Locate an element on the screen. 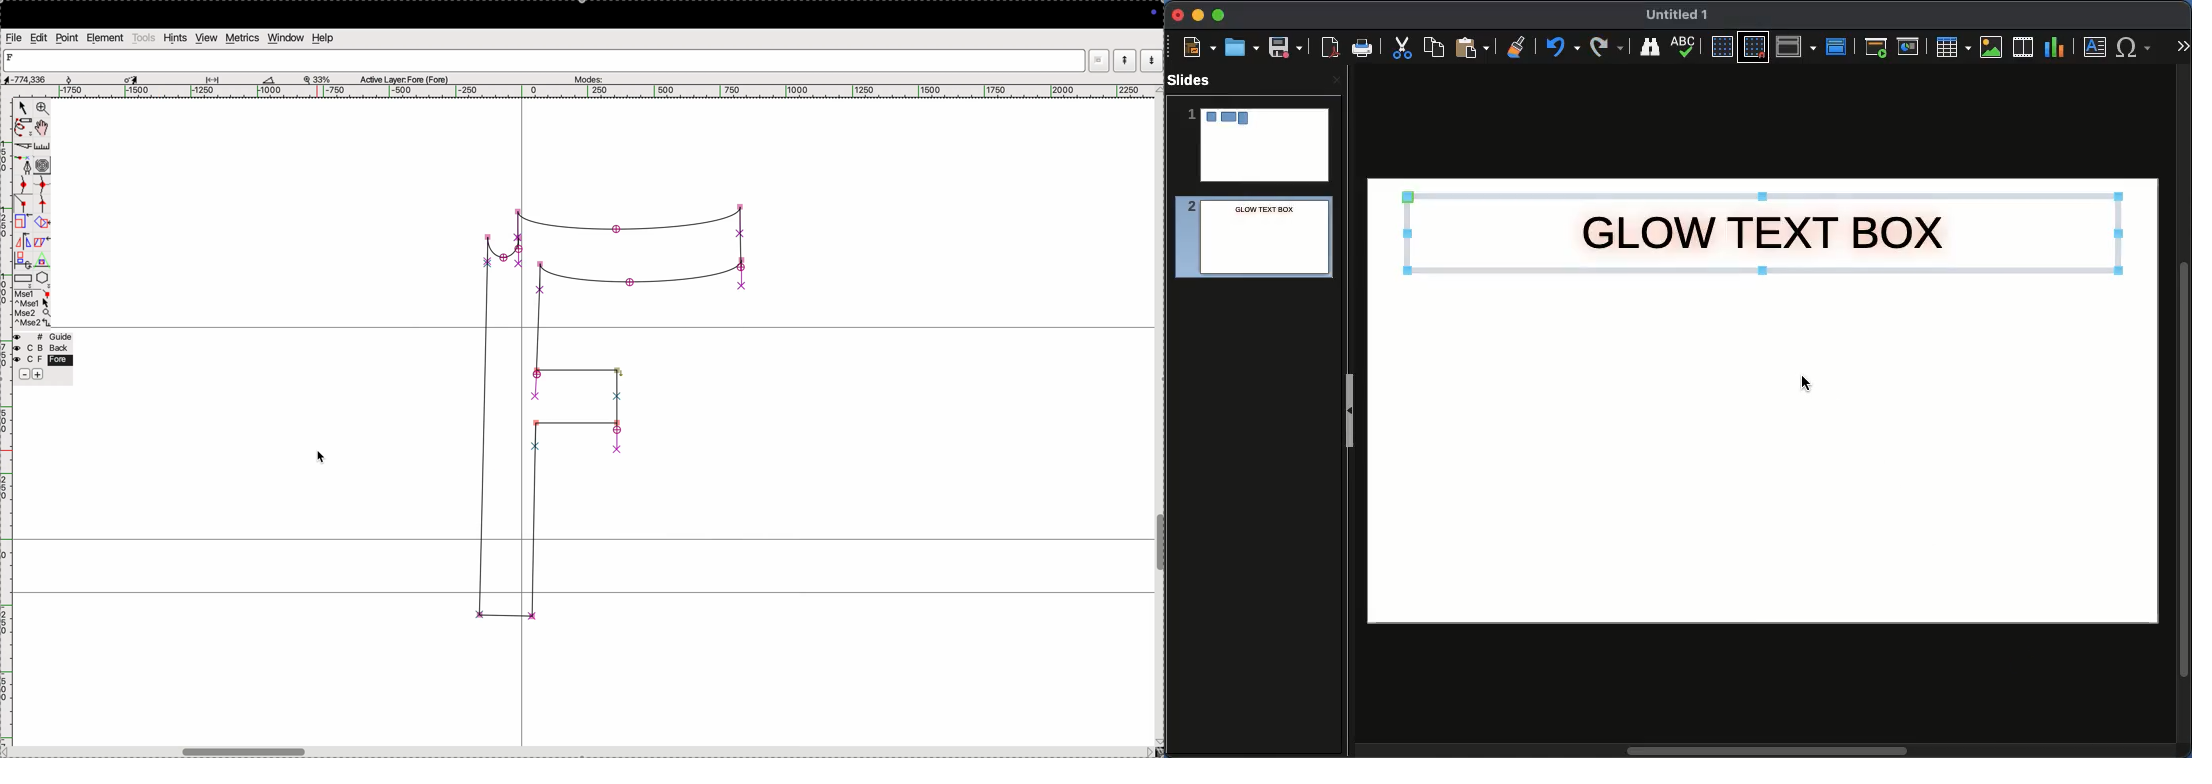 Image resolution: width=2212 pixels, height=784 pixels. Undo is located at coordinates (1561, 47).